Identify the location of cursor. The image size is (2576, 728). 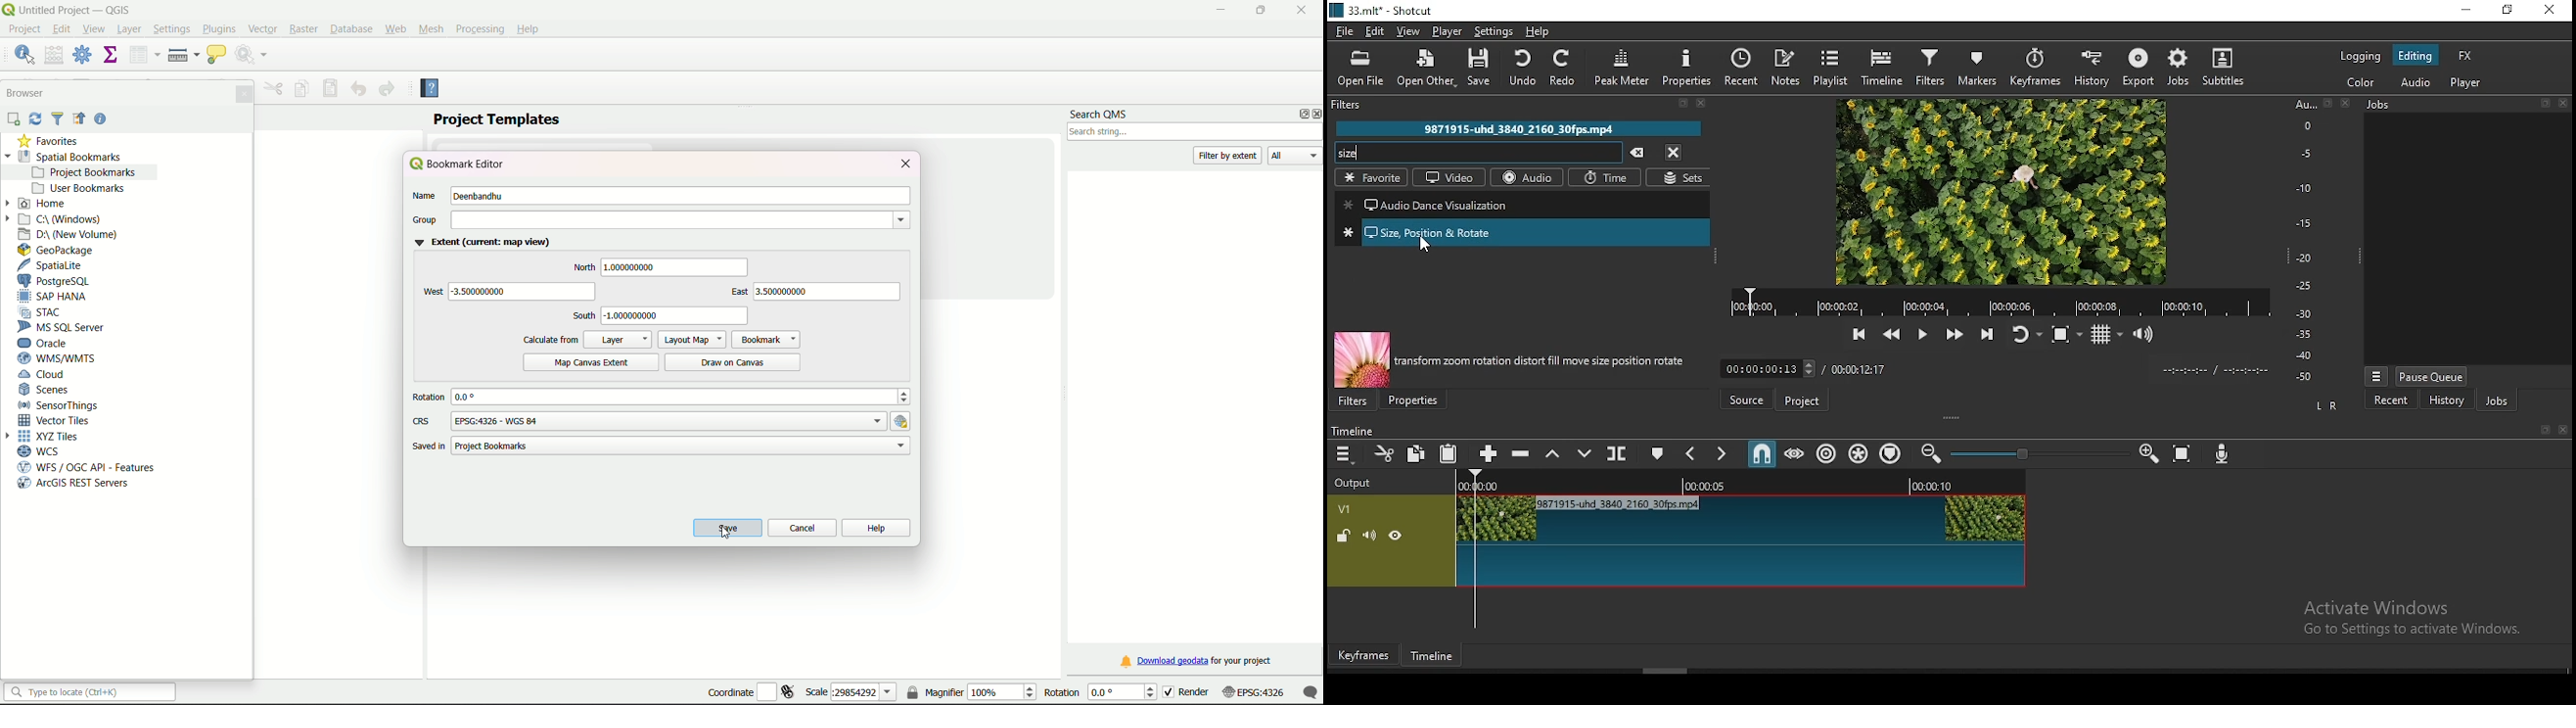
(1428, 247).